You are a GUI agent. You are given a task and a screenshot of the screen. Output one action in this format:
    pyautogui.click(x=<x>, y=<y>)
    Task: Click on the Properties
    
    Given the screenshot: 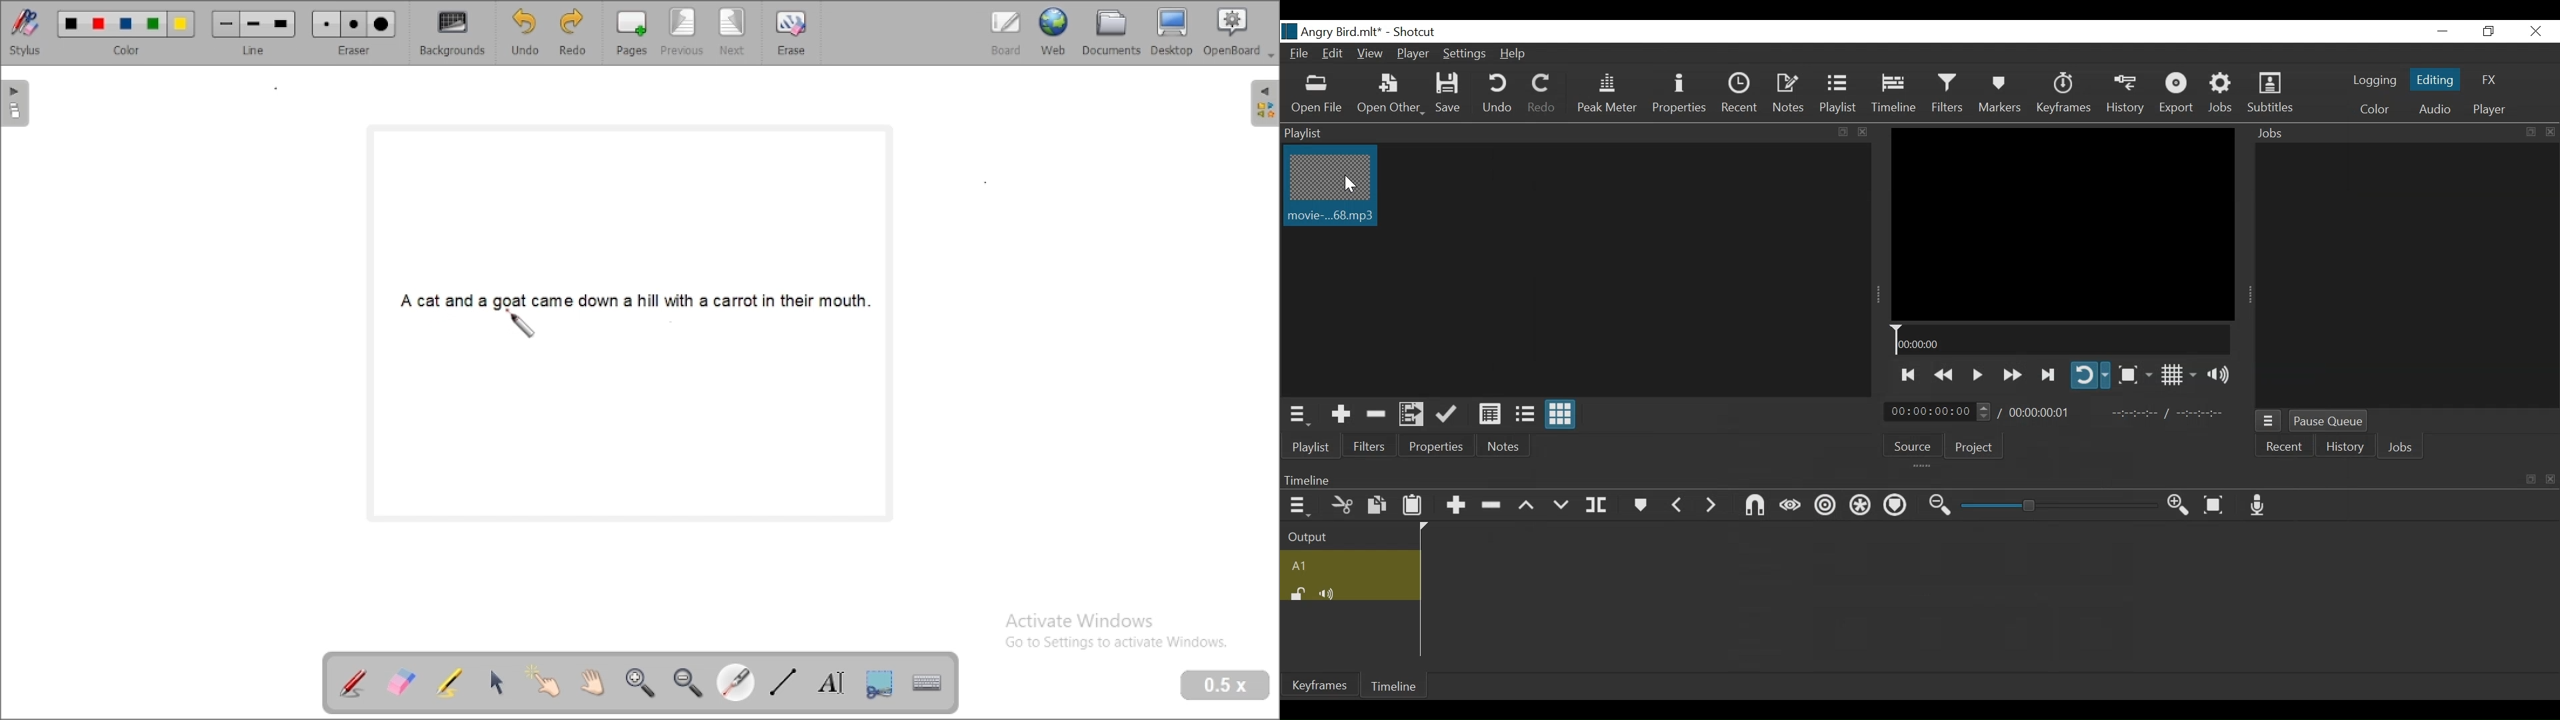 What is the action you would take?
    pyautogui.click(x=1681, y=93)
    